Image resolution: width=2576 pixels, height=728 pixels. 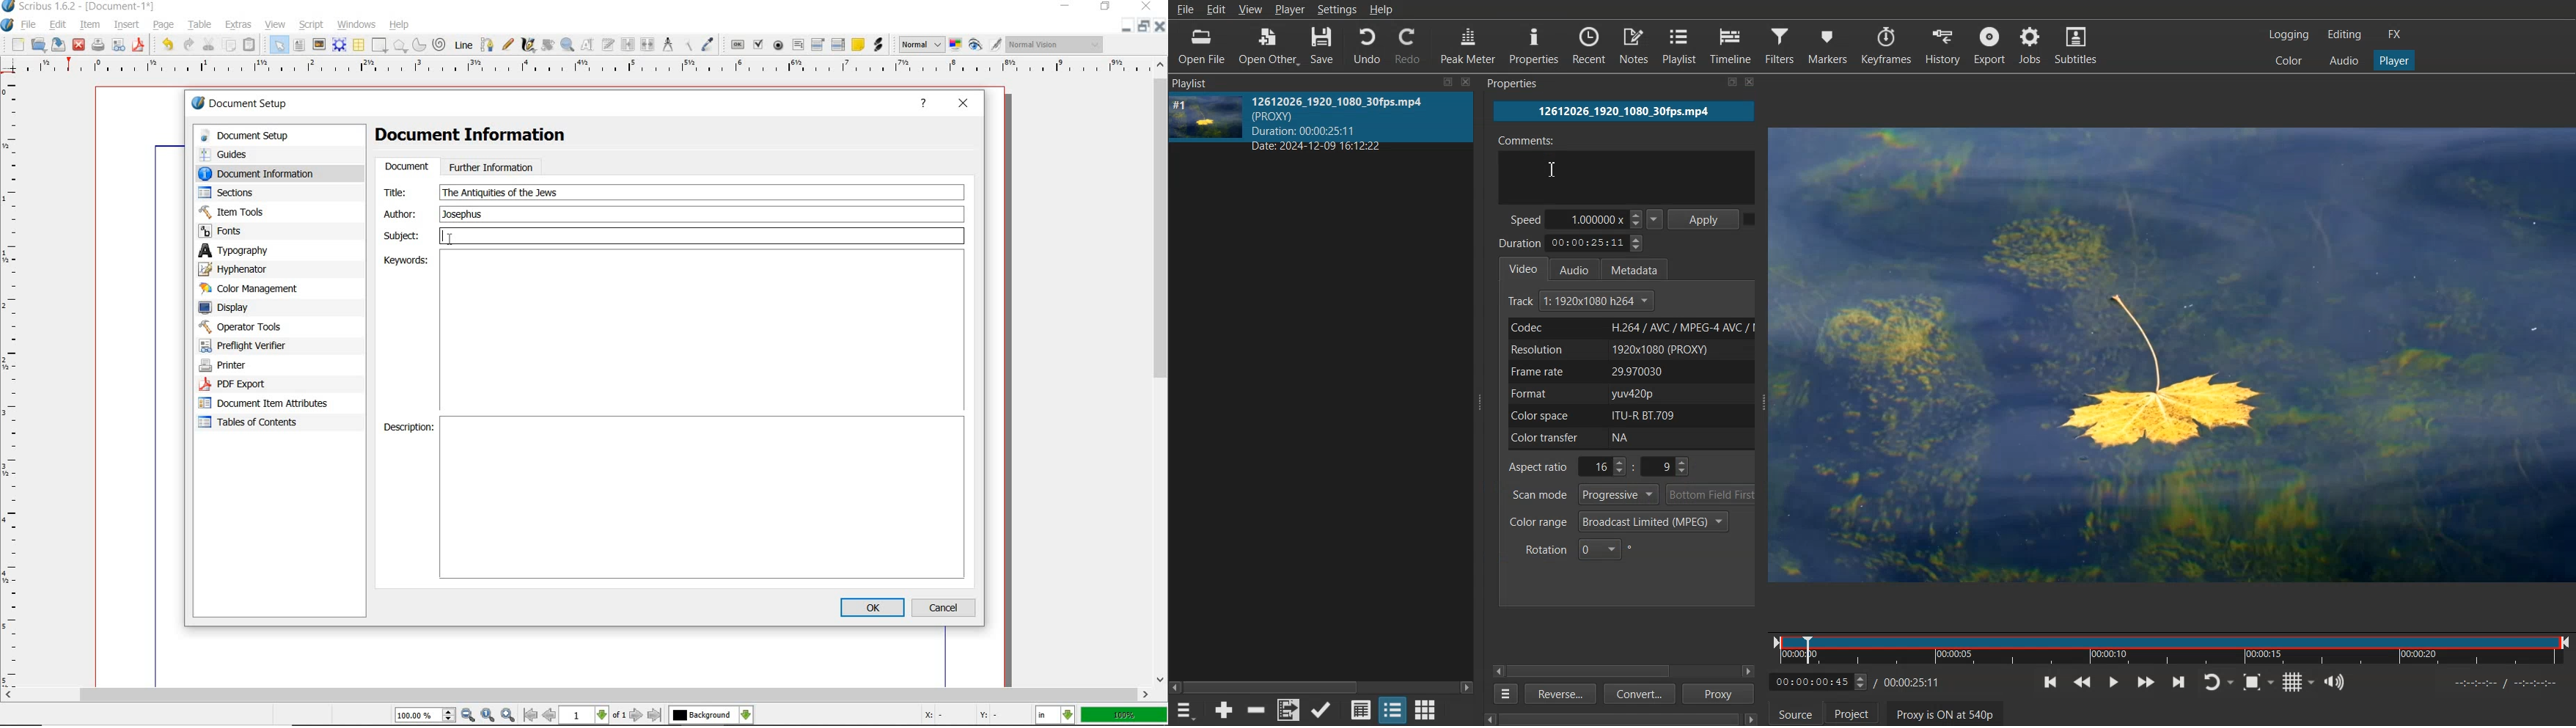 What do you see at coordinates (1732, 45) in the screenshot?
I see `Timeline` at bounding box center [1732, 45].